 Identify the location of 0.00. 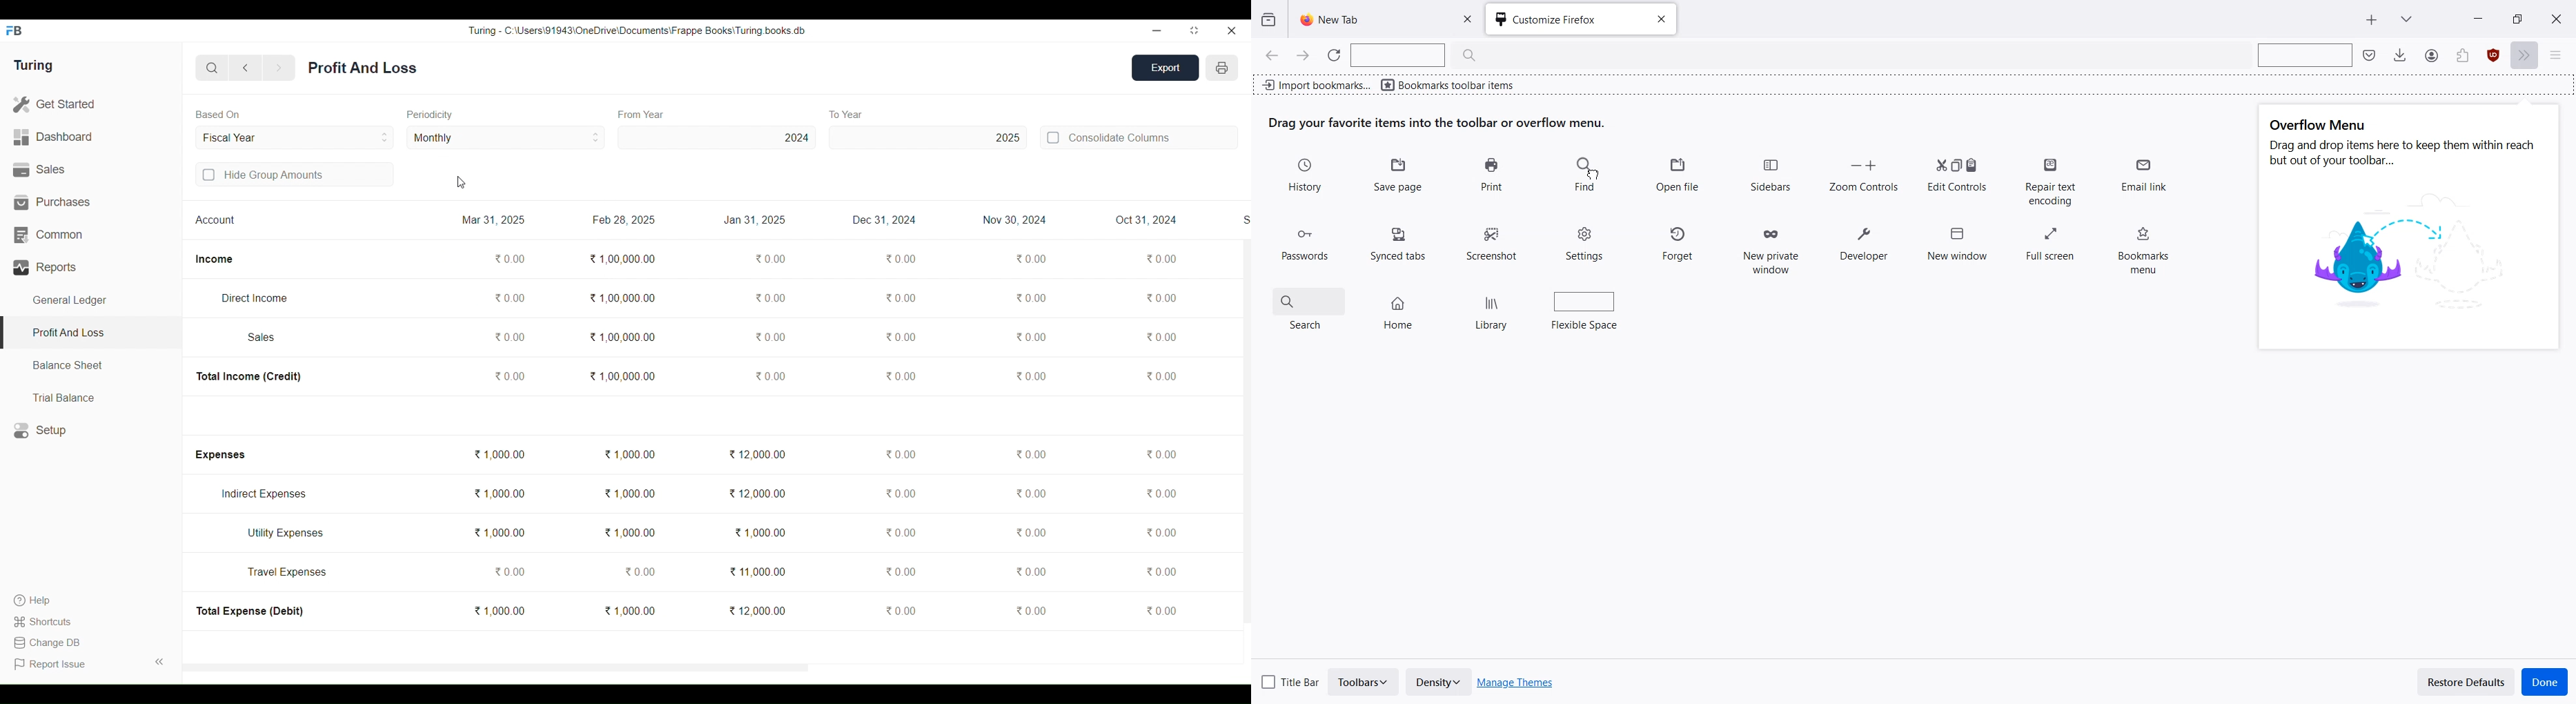
(640, 572).